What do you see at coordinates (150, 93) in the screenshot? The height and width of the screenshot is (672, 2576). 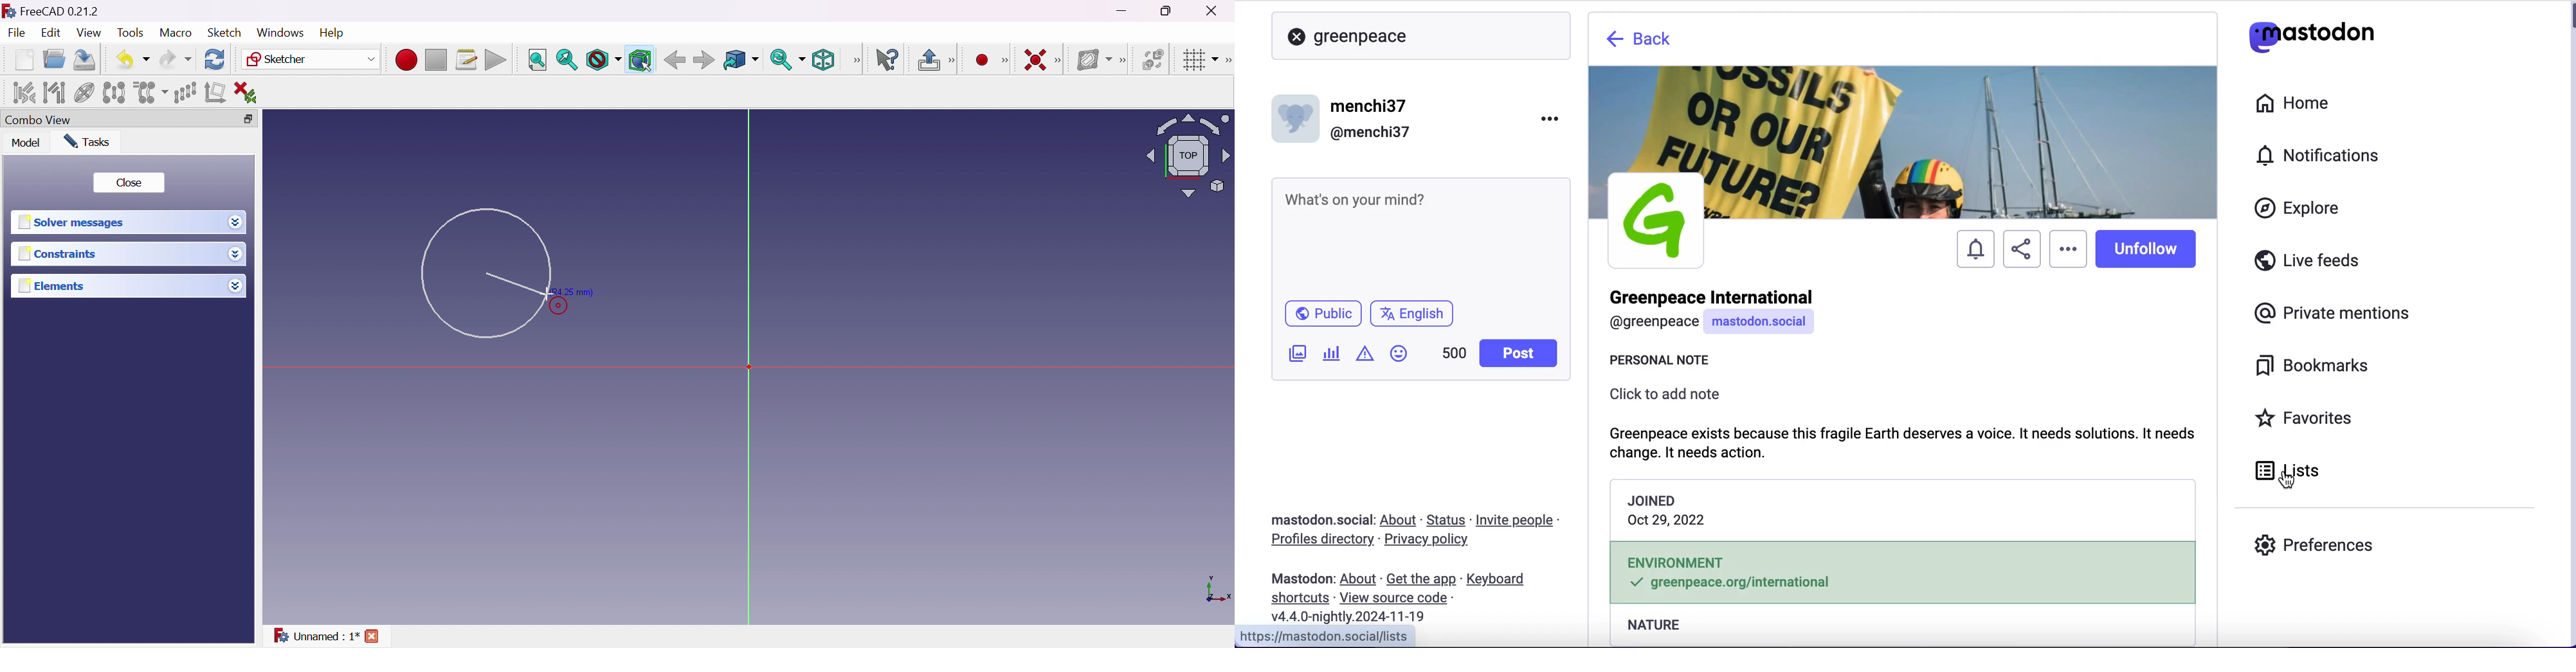 I see `Clone` at bounding box center [150, 93].